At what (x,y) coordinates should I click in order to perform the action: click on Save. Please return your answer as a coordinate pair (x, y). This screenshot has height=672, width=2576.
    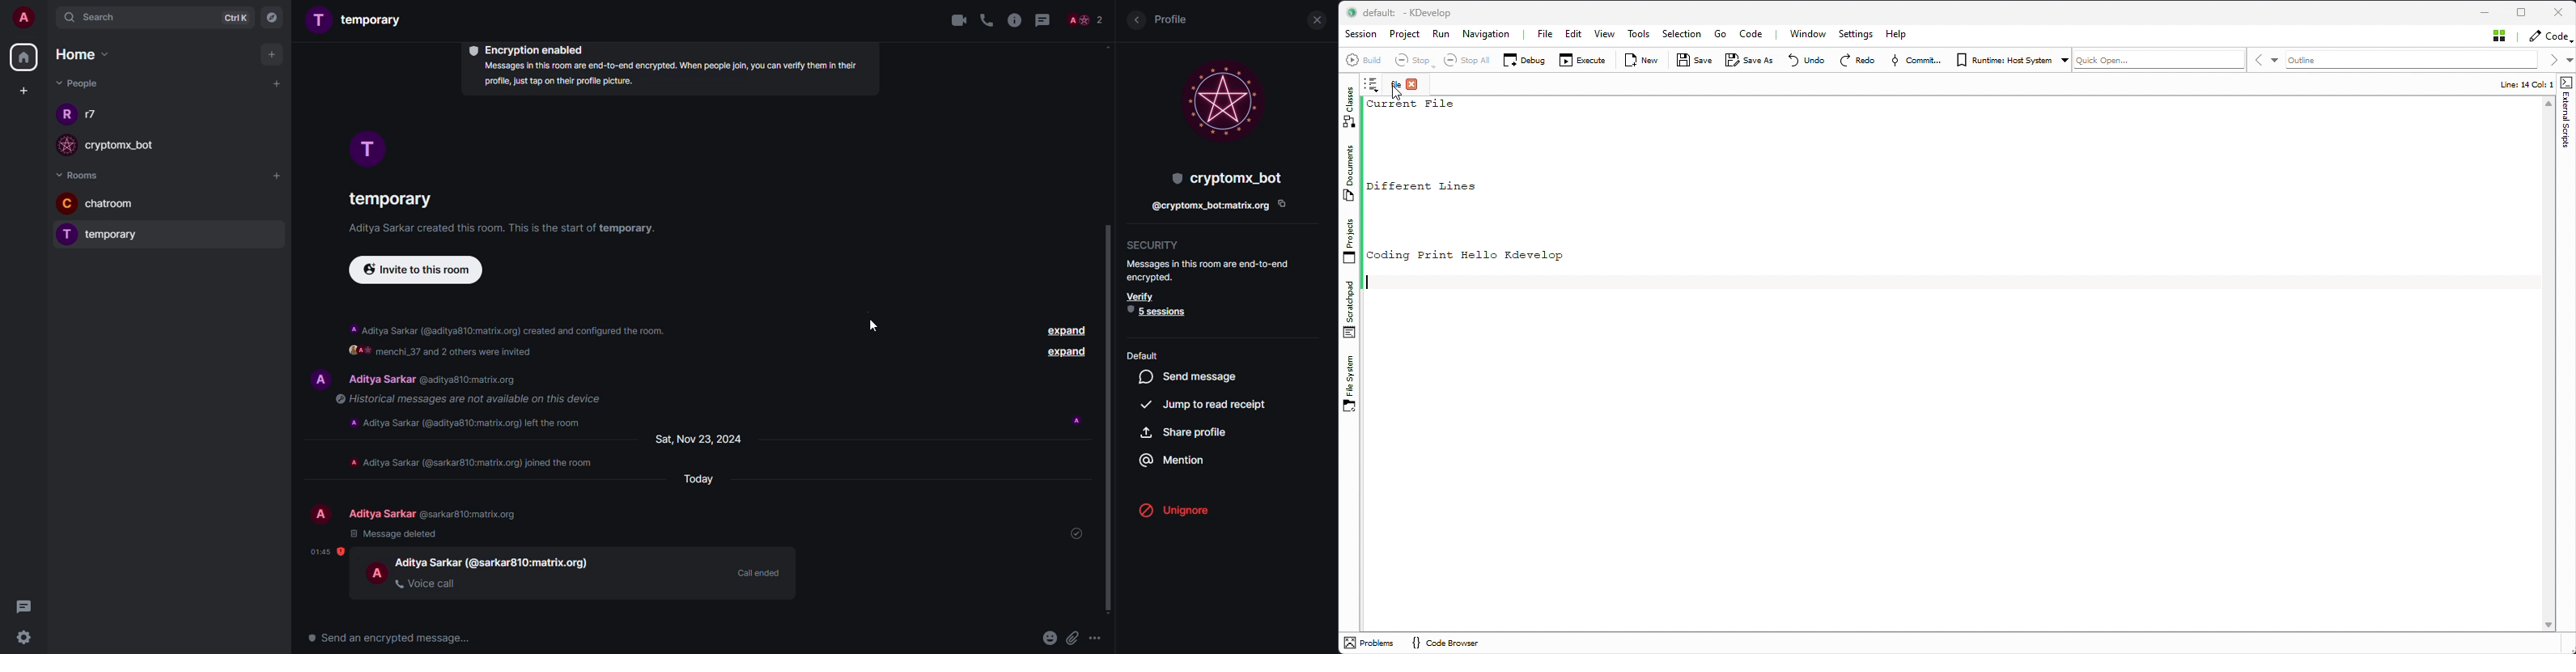
    Looking at the image, I should click on (1695, 60).